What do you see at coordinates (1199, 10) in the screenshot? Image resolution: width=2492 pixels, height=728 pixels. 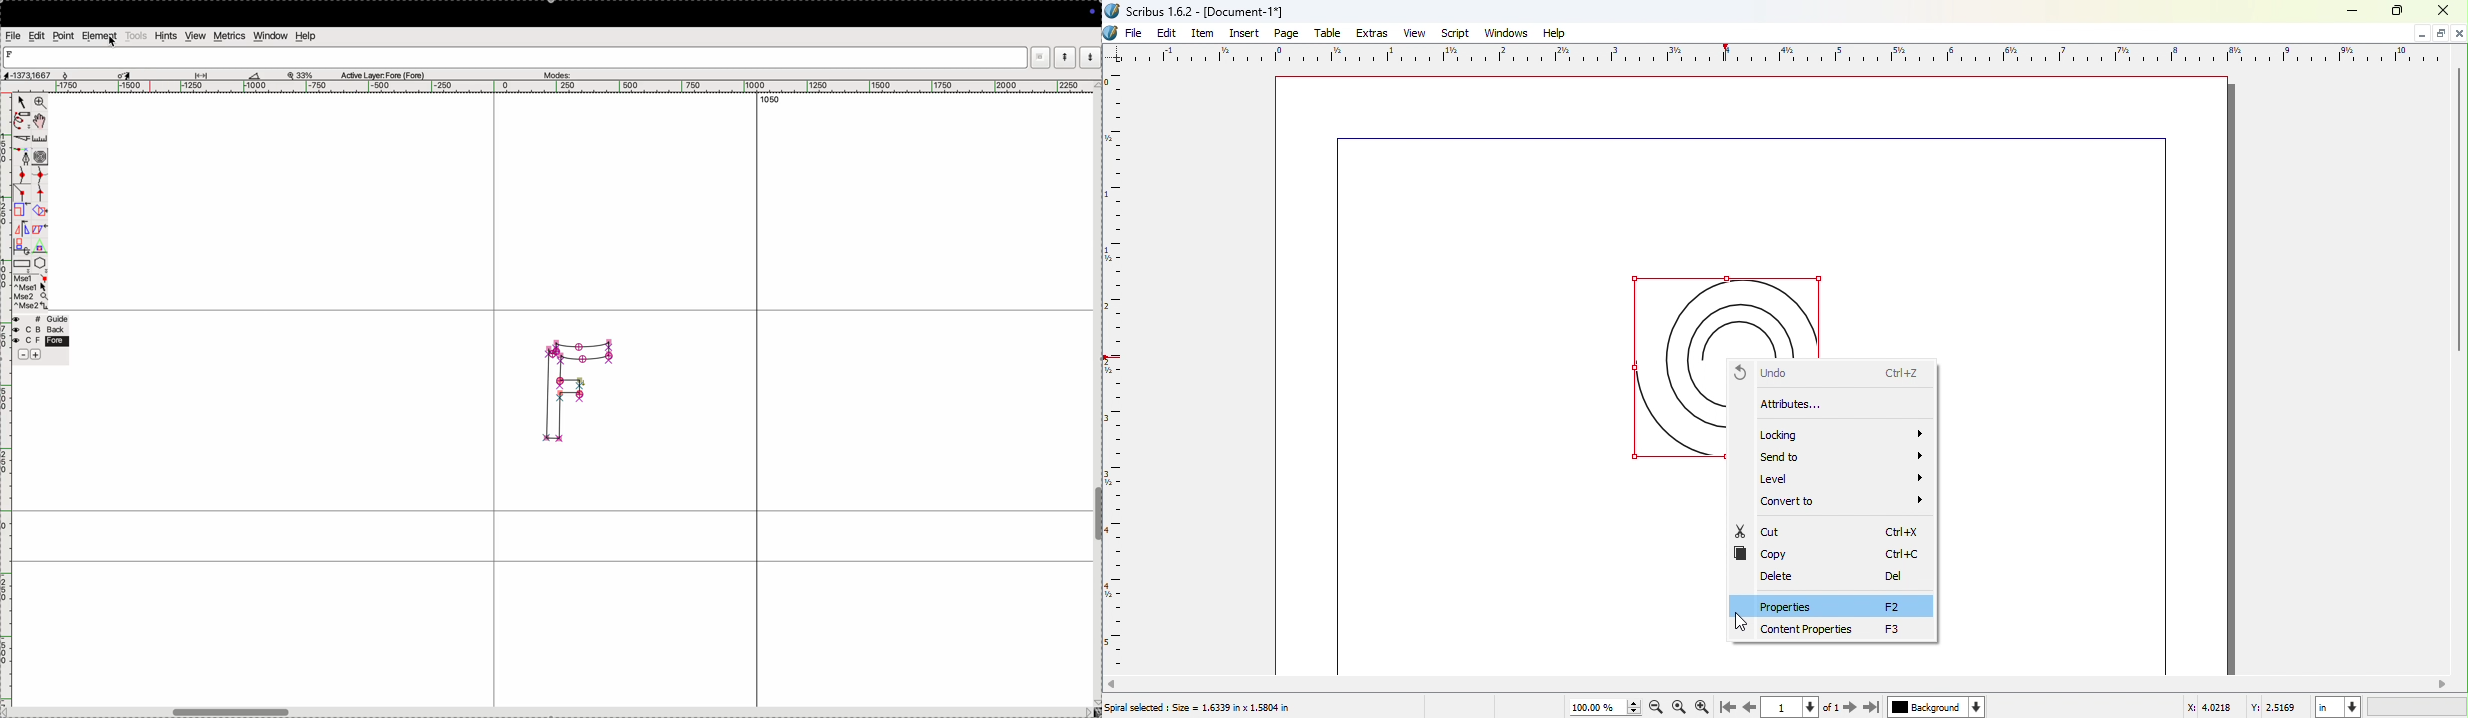 I see `File name` at bounding box center [1199, 10].